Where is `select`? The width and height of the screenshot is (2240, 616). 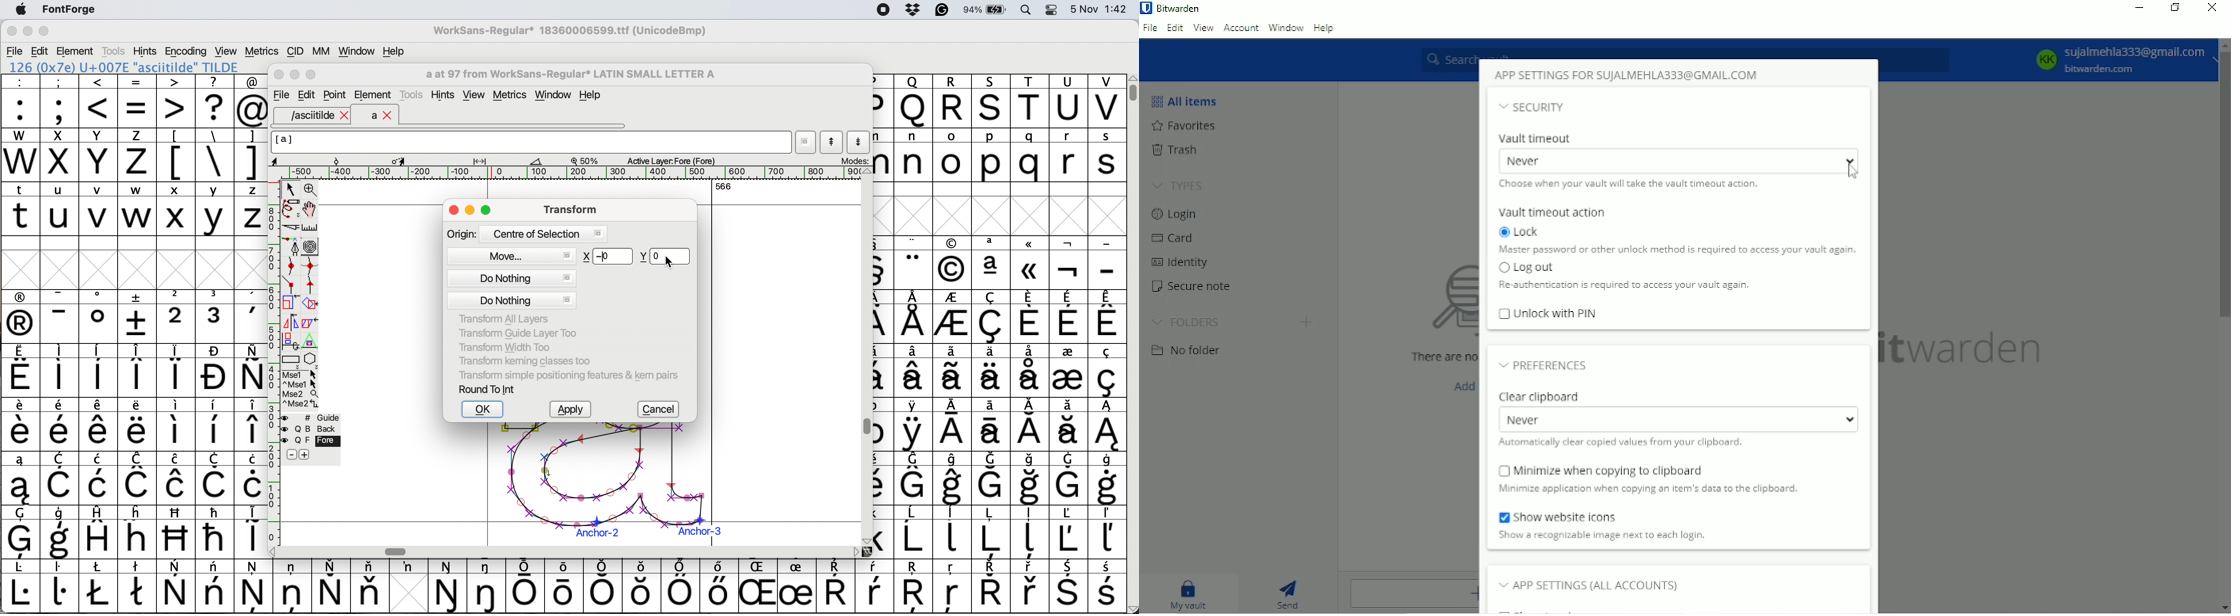 select is located at coordinates (292, 188).